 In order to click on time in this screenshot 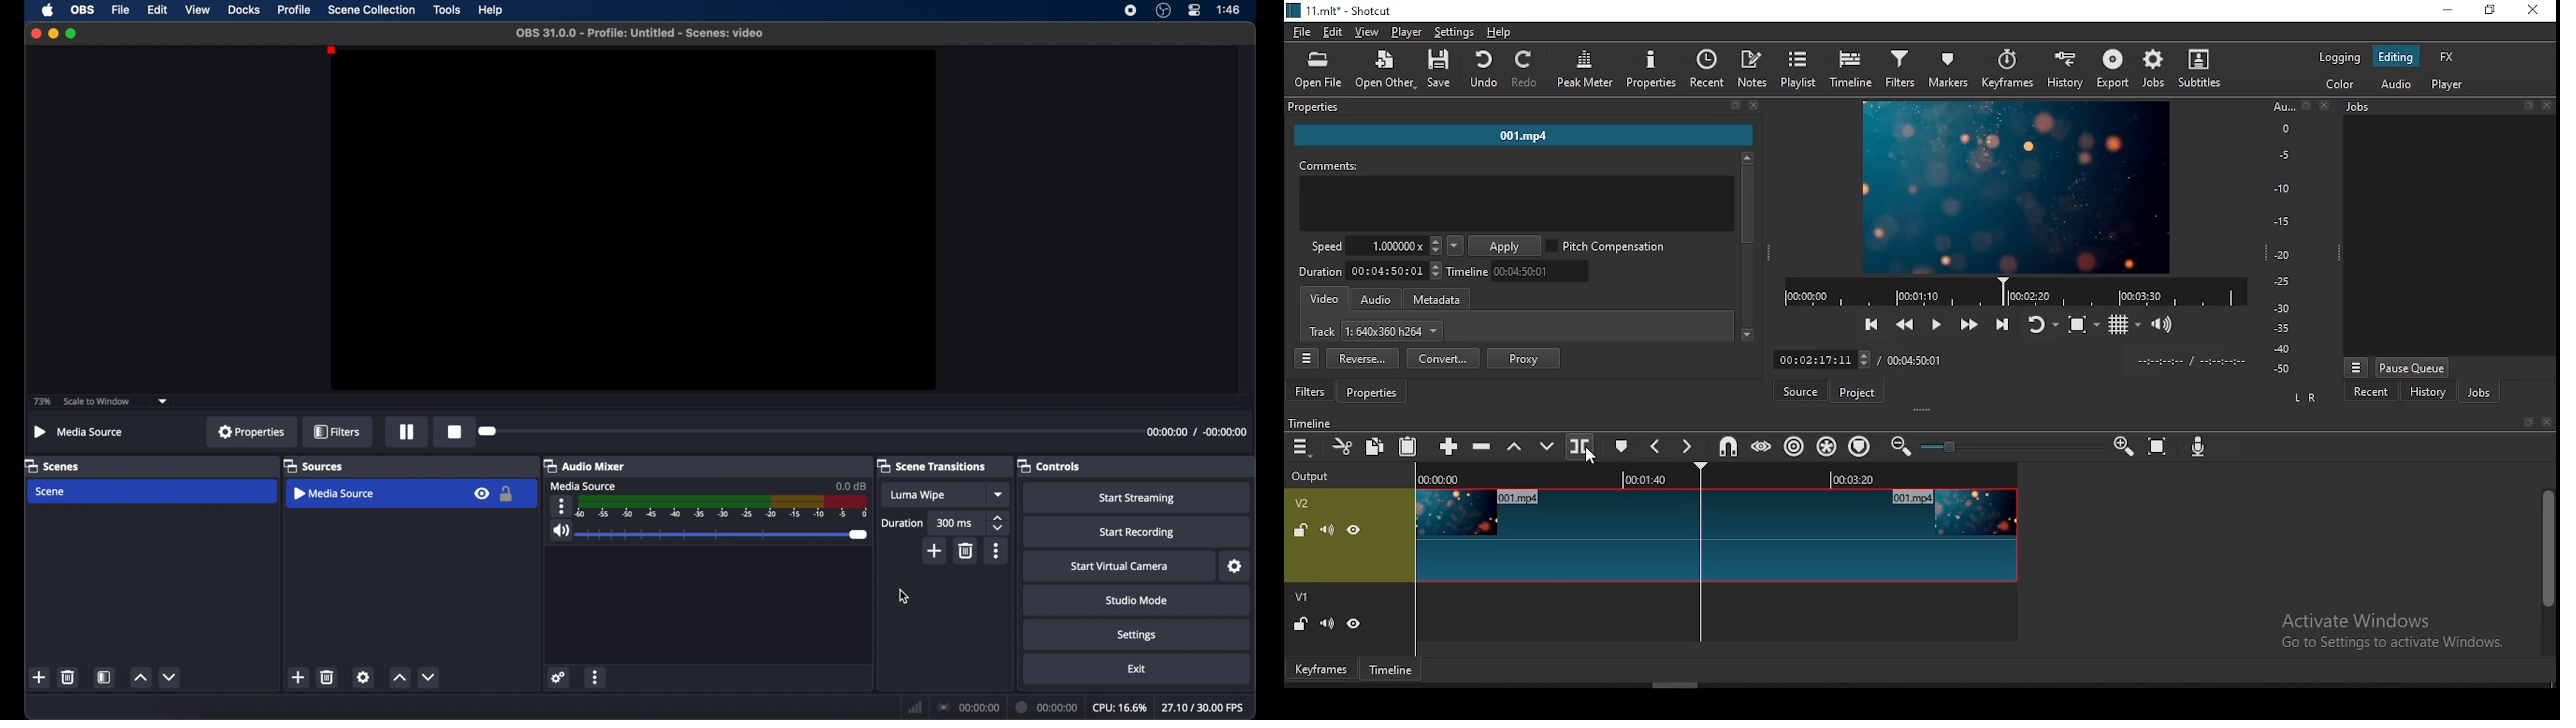, I will do `click(1229, 9)`.